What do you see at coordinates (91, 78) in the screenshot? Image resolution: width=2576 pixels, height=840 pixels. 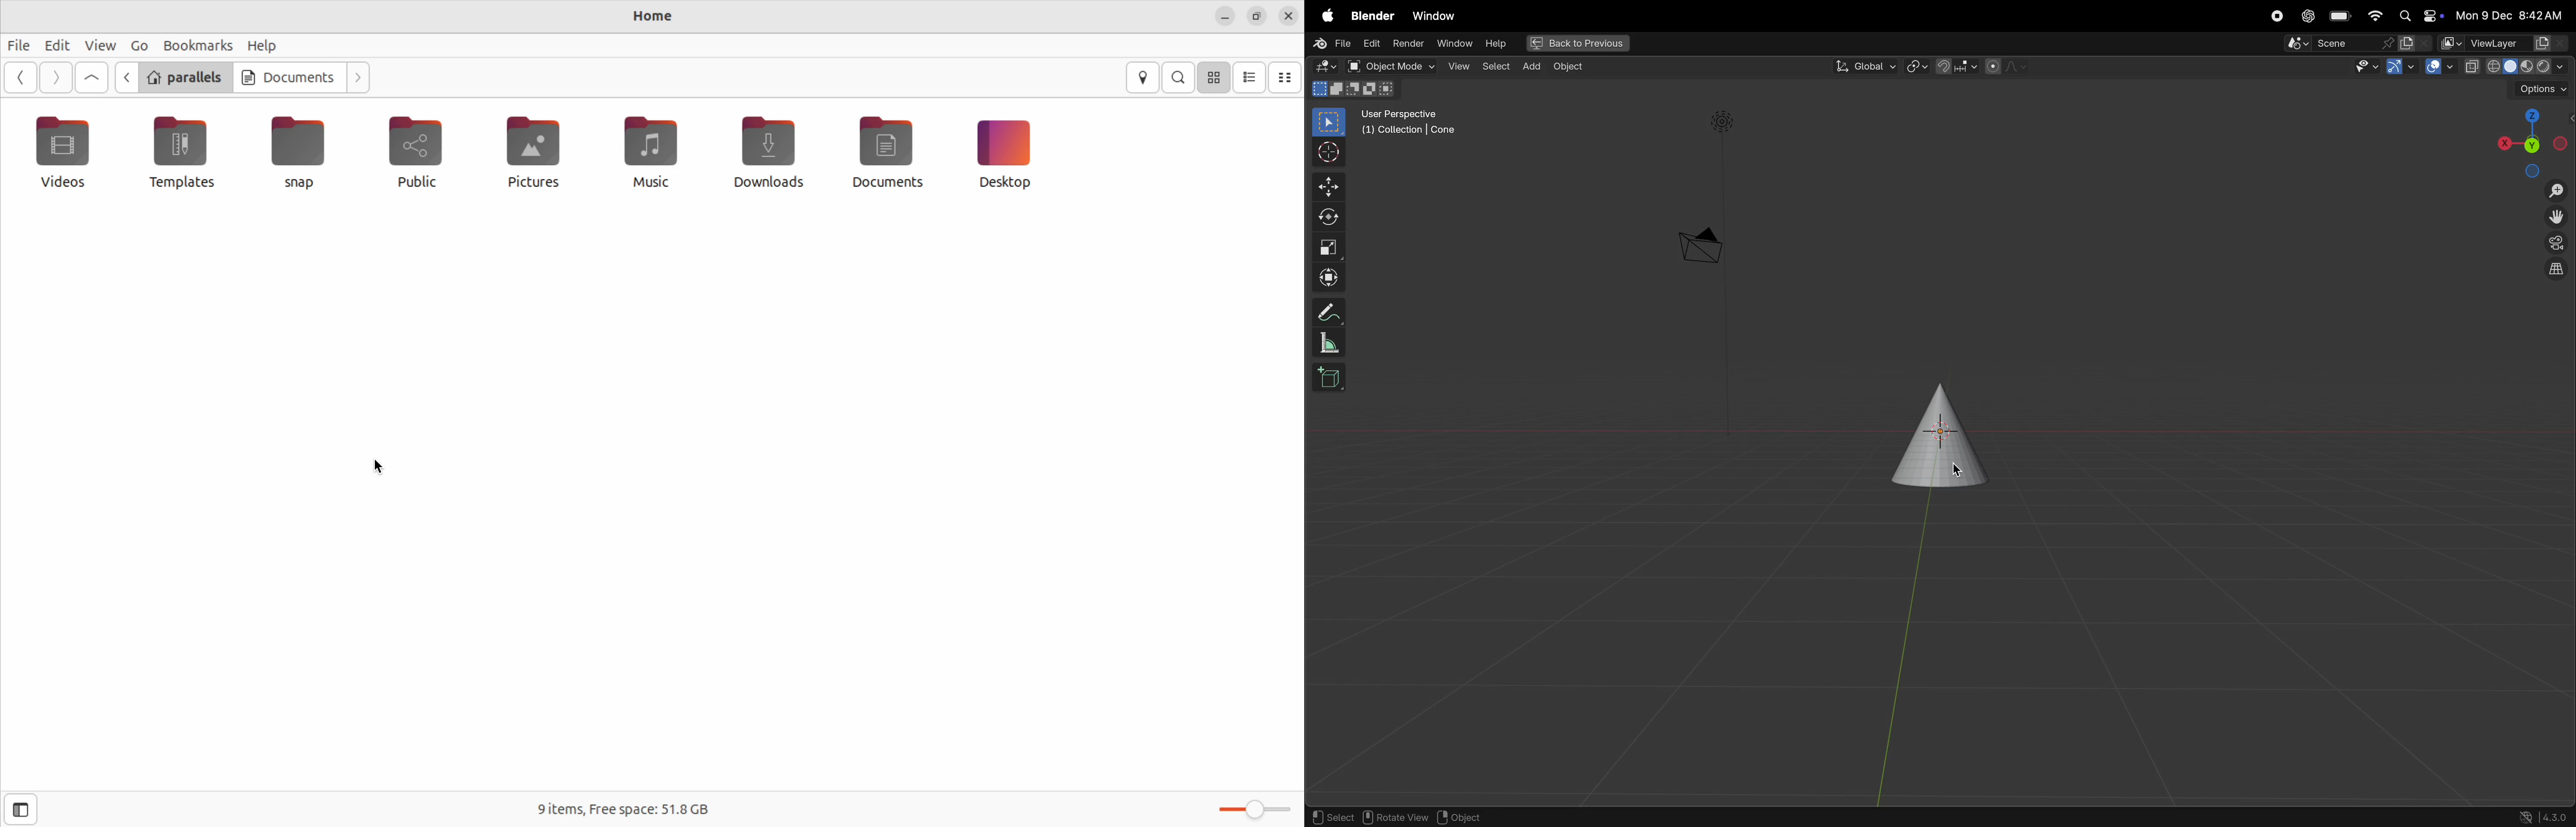 I see `Go up` at bounding box center [91, 78].